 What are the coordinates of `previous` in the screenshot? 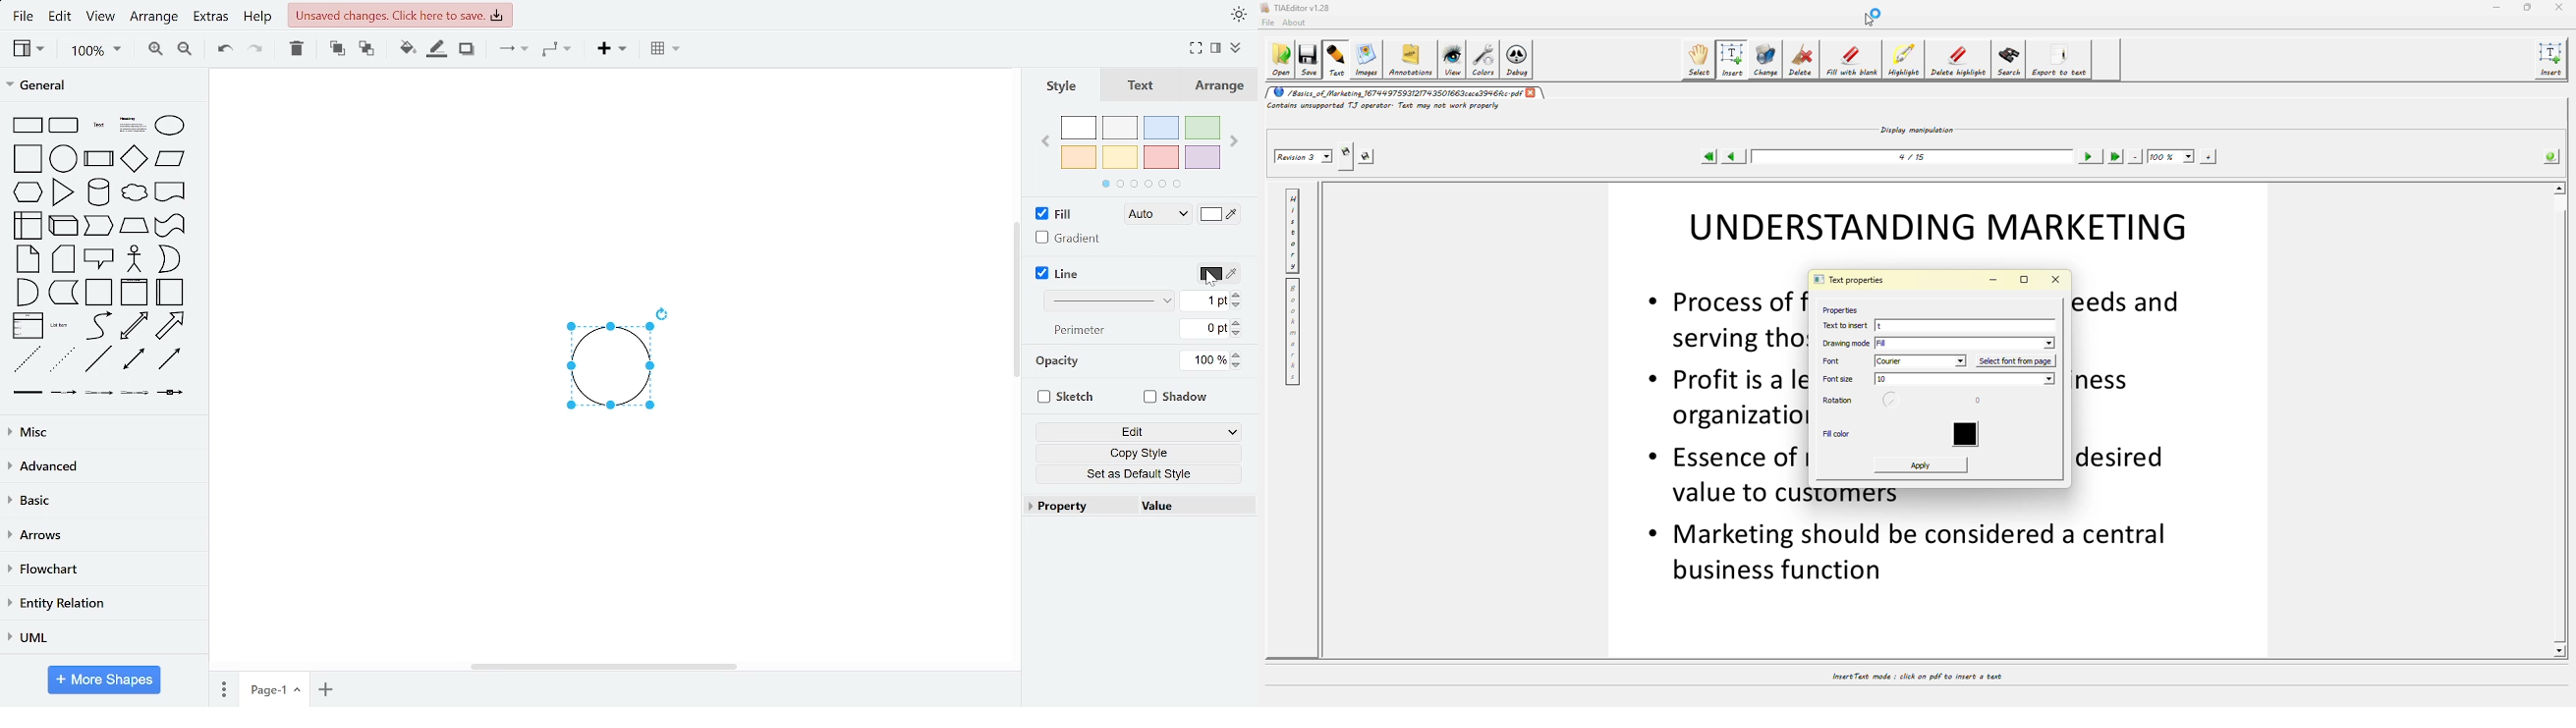 It's located at (1045, 143).